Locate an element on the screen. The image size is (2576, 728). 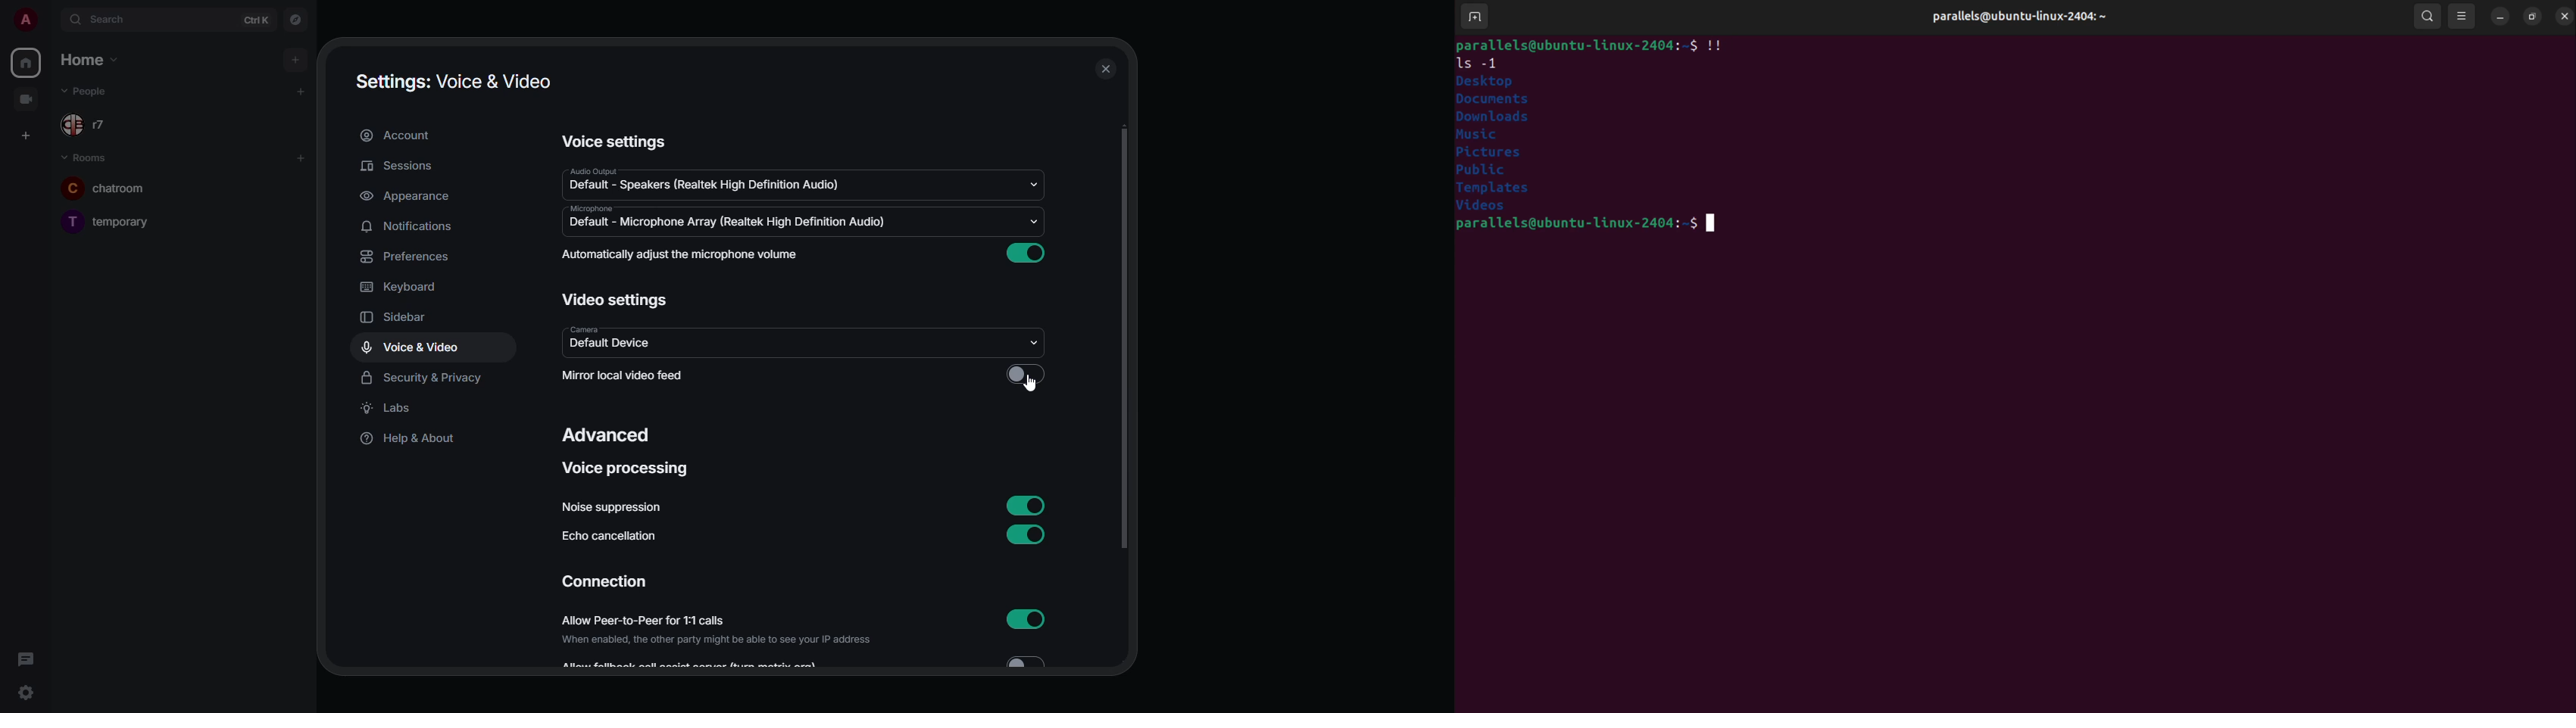
When enabled, the other party might be able to see your IP address is located at coordinates (717, 640).